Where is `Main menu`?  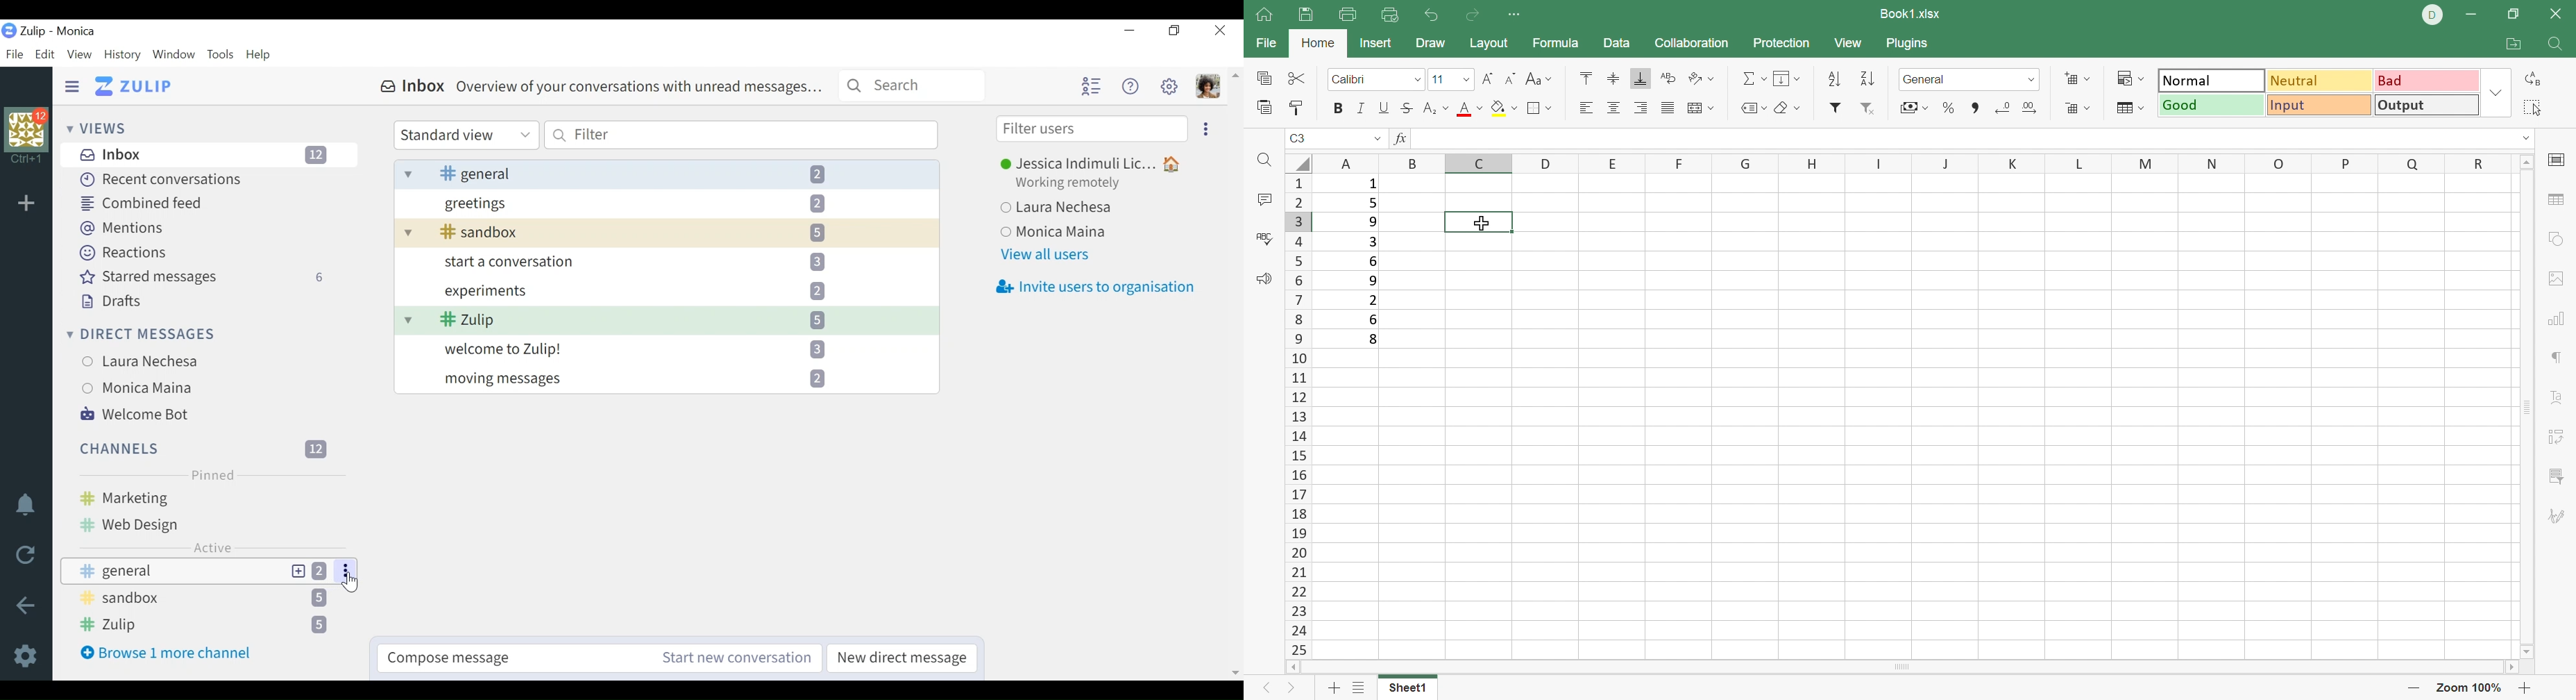 Main menu is located at coordinates (1168, 86).